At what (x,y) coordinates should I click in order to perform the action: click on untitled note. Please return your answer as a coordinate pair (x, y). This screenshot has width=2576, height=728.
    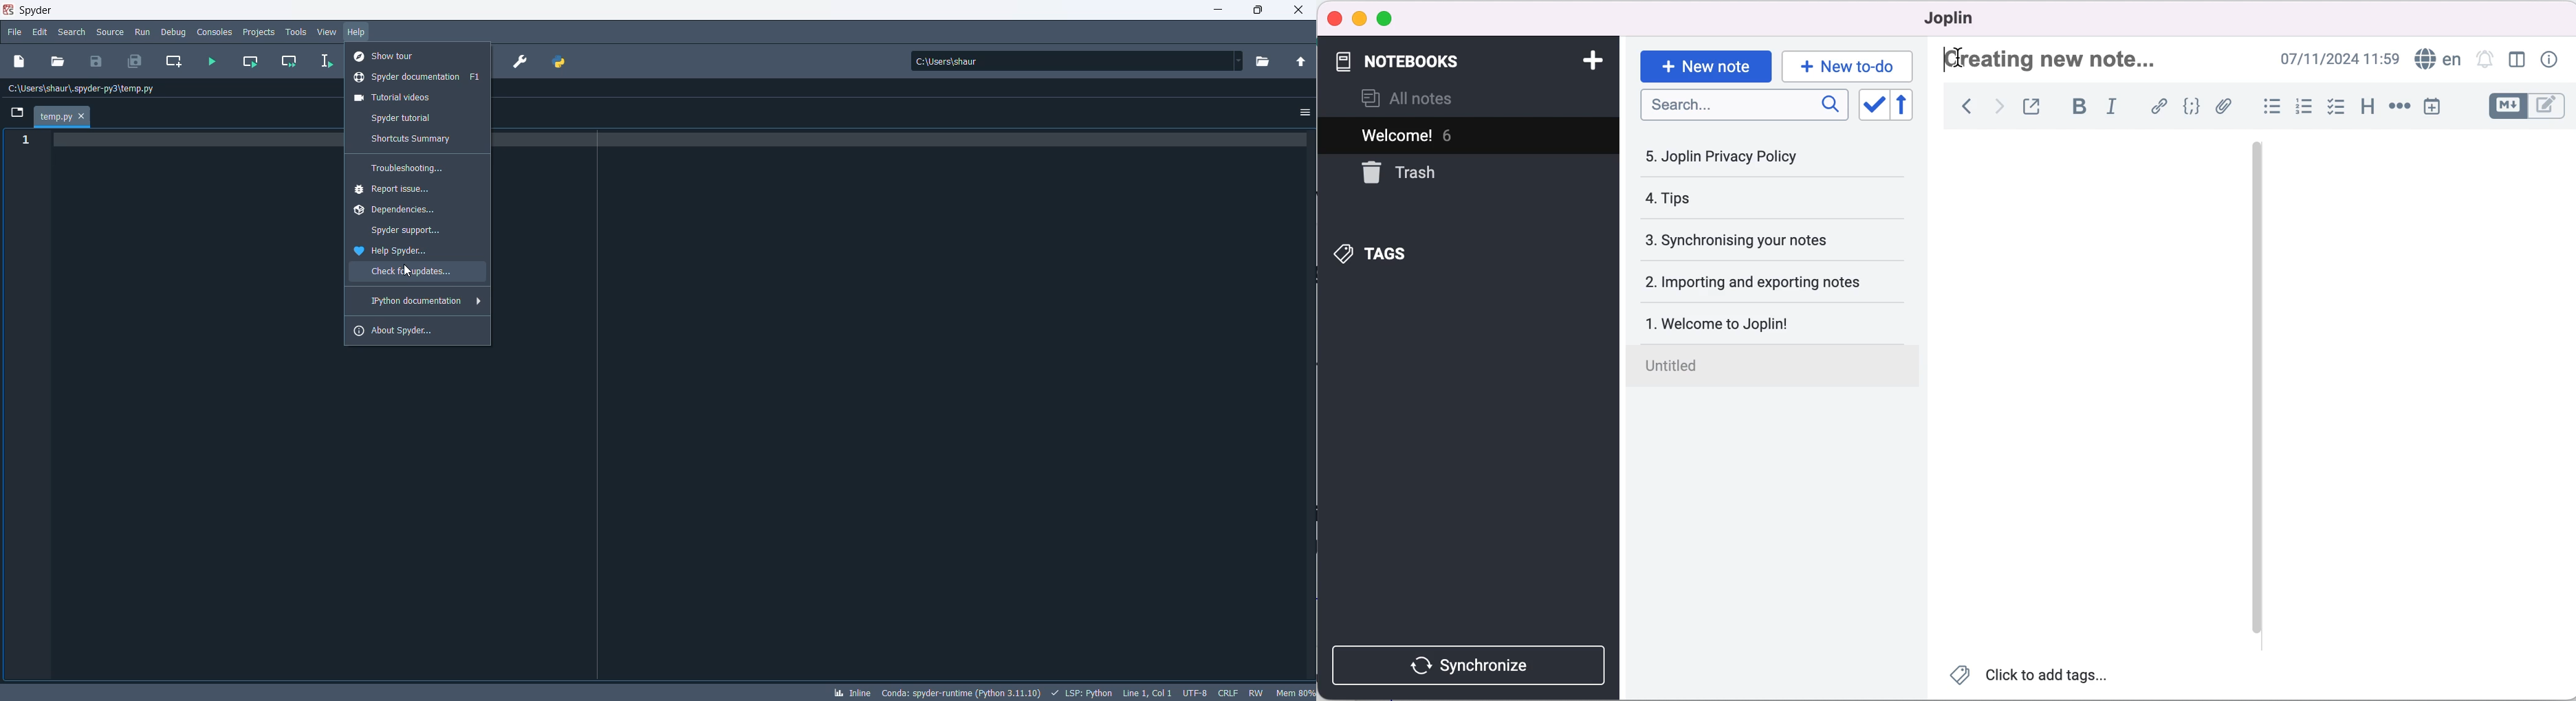
    Looking at the image, I should click on (1780, 368).